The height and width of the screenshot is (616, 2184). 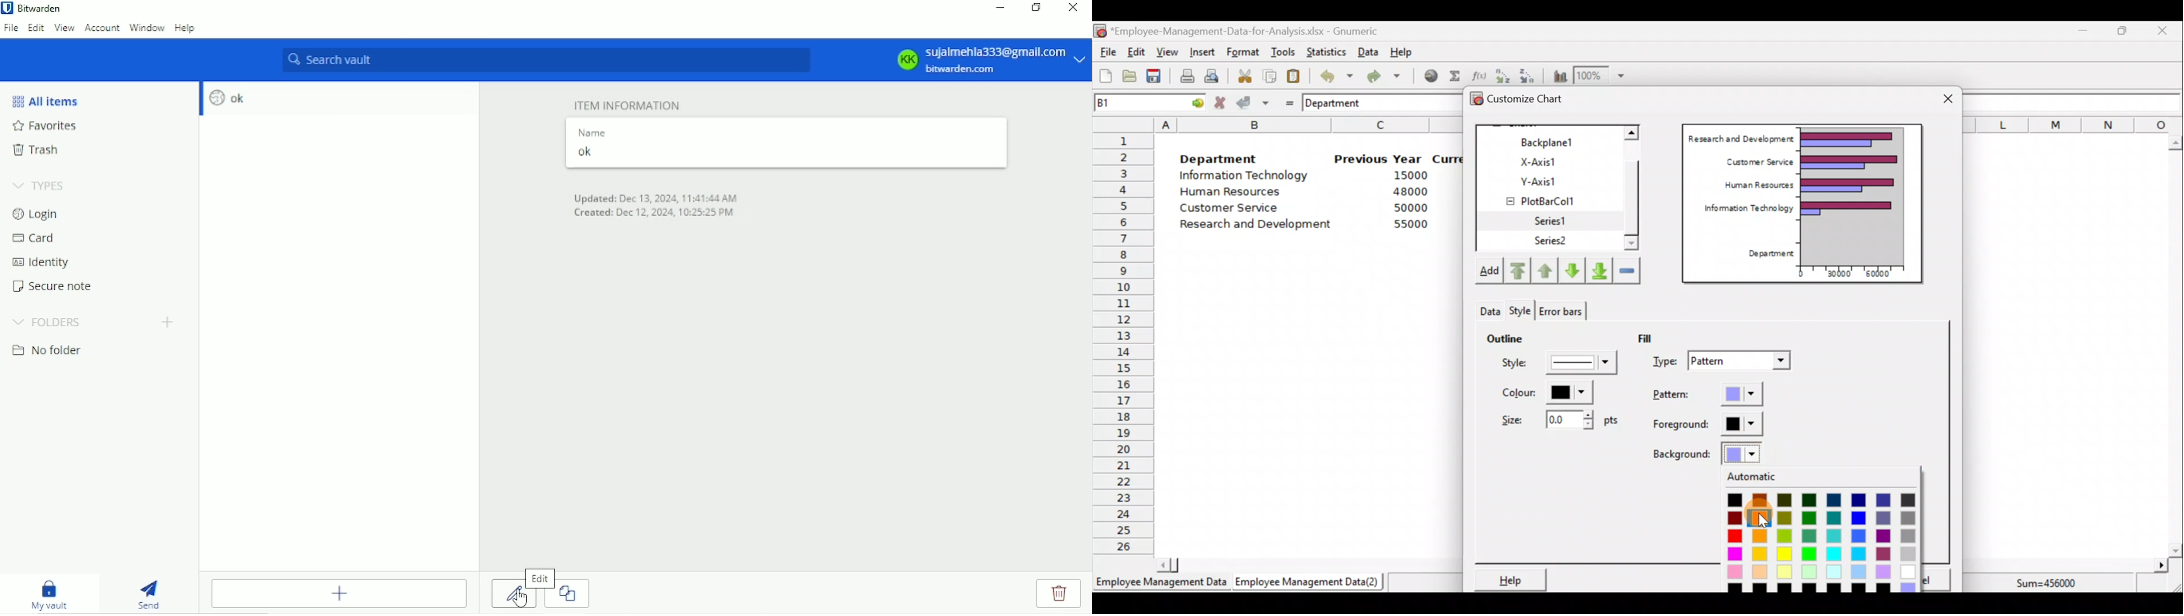 I want to click on bitwarden logo, so click(x=7, y=8).